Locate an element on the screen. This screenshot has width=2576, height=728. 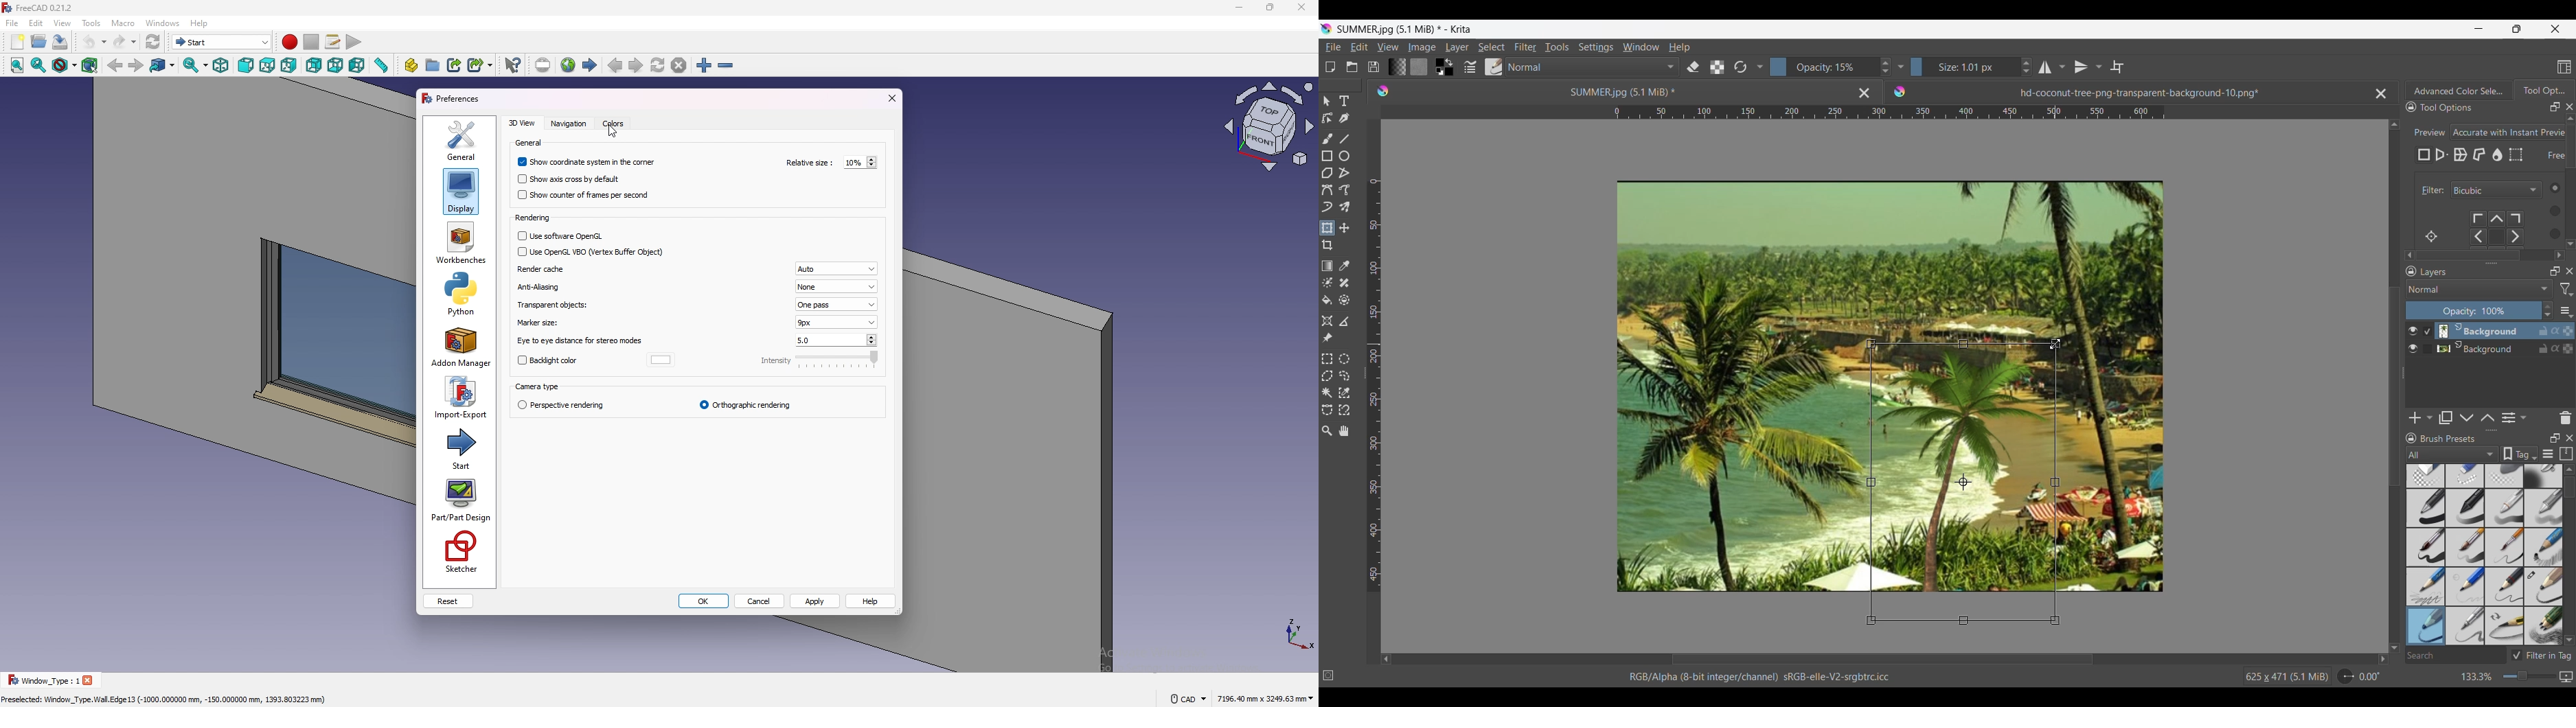
File is located at coordinates (1332, 47).